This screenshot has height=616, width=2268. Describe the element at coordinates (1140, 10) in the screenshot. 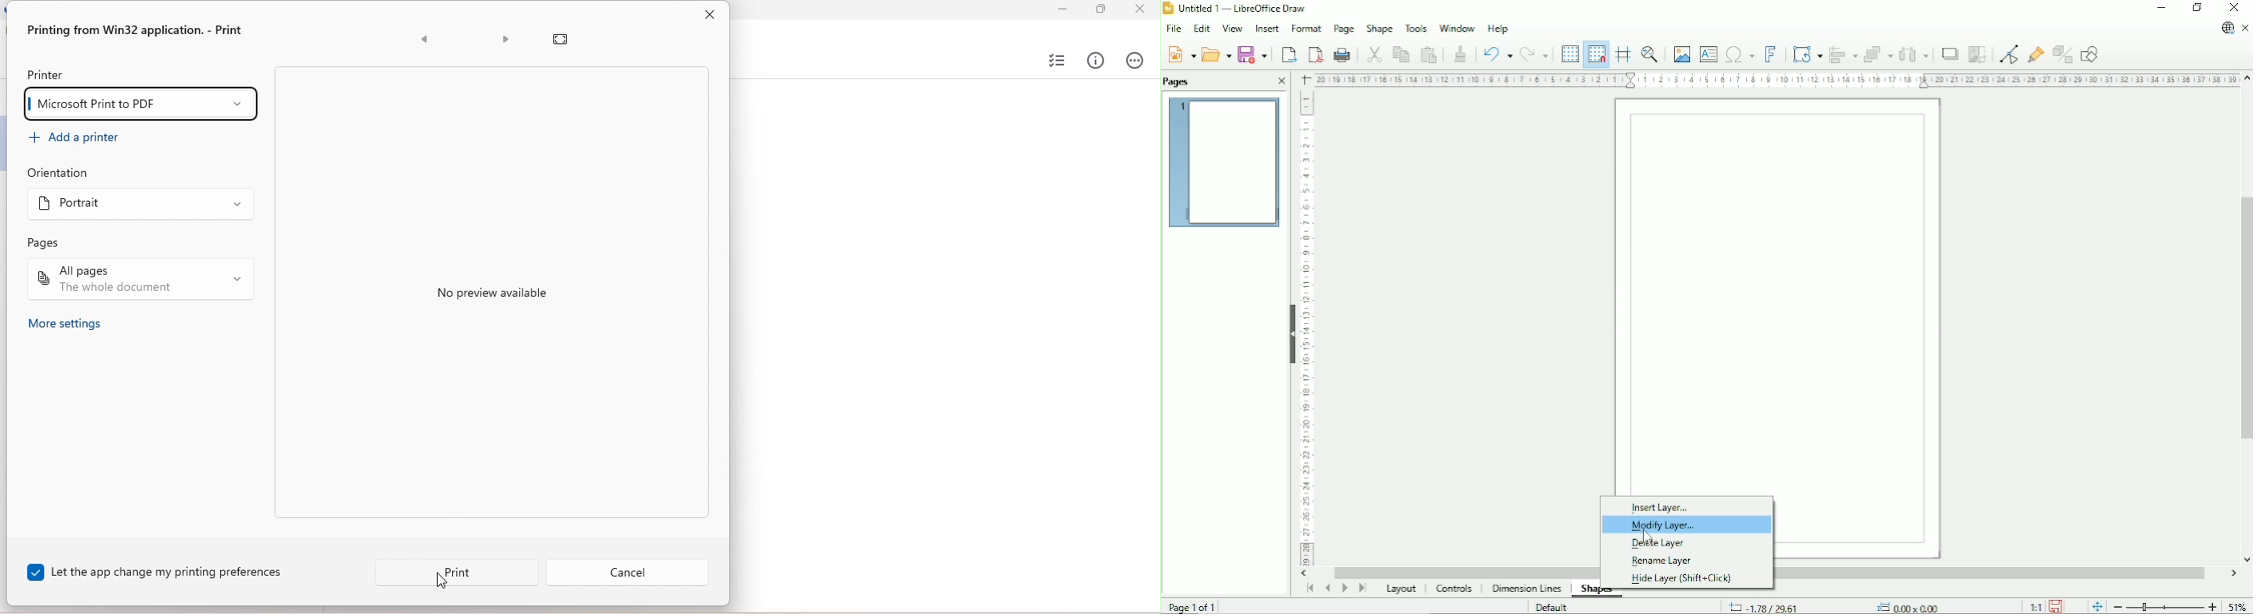

I see `close` at that location.